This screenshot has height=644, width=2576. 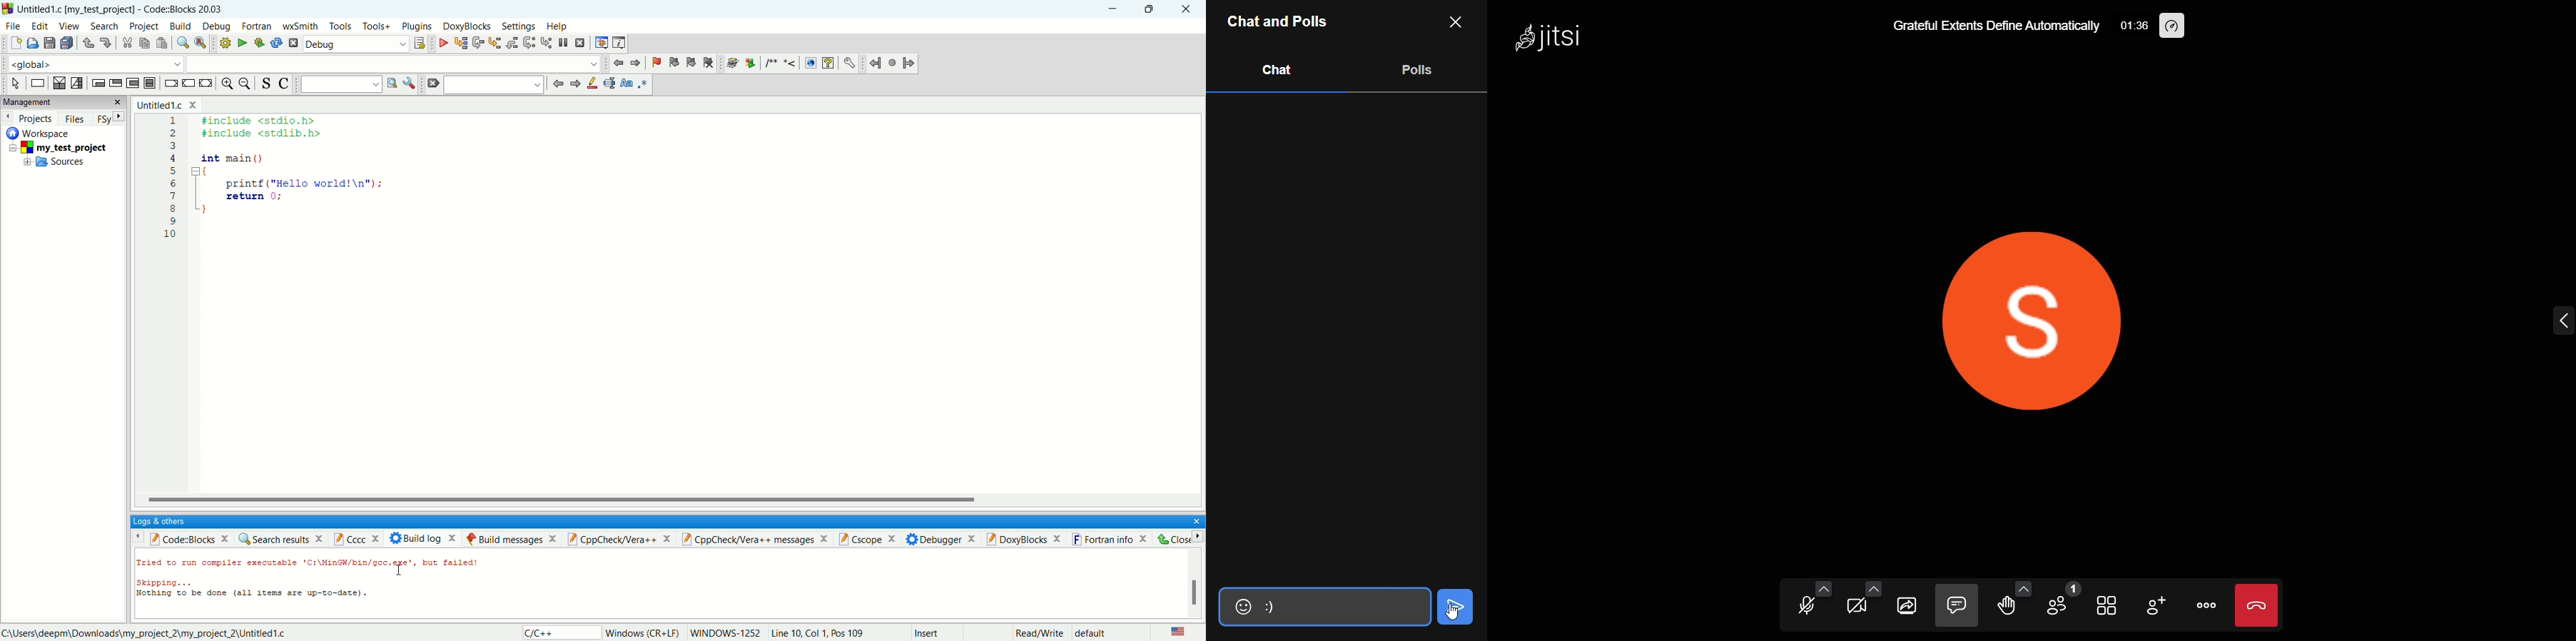 I want to click on jump next, so click(x=617, y=65).